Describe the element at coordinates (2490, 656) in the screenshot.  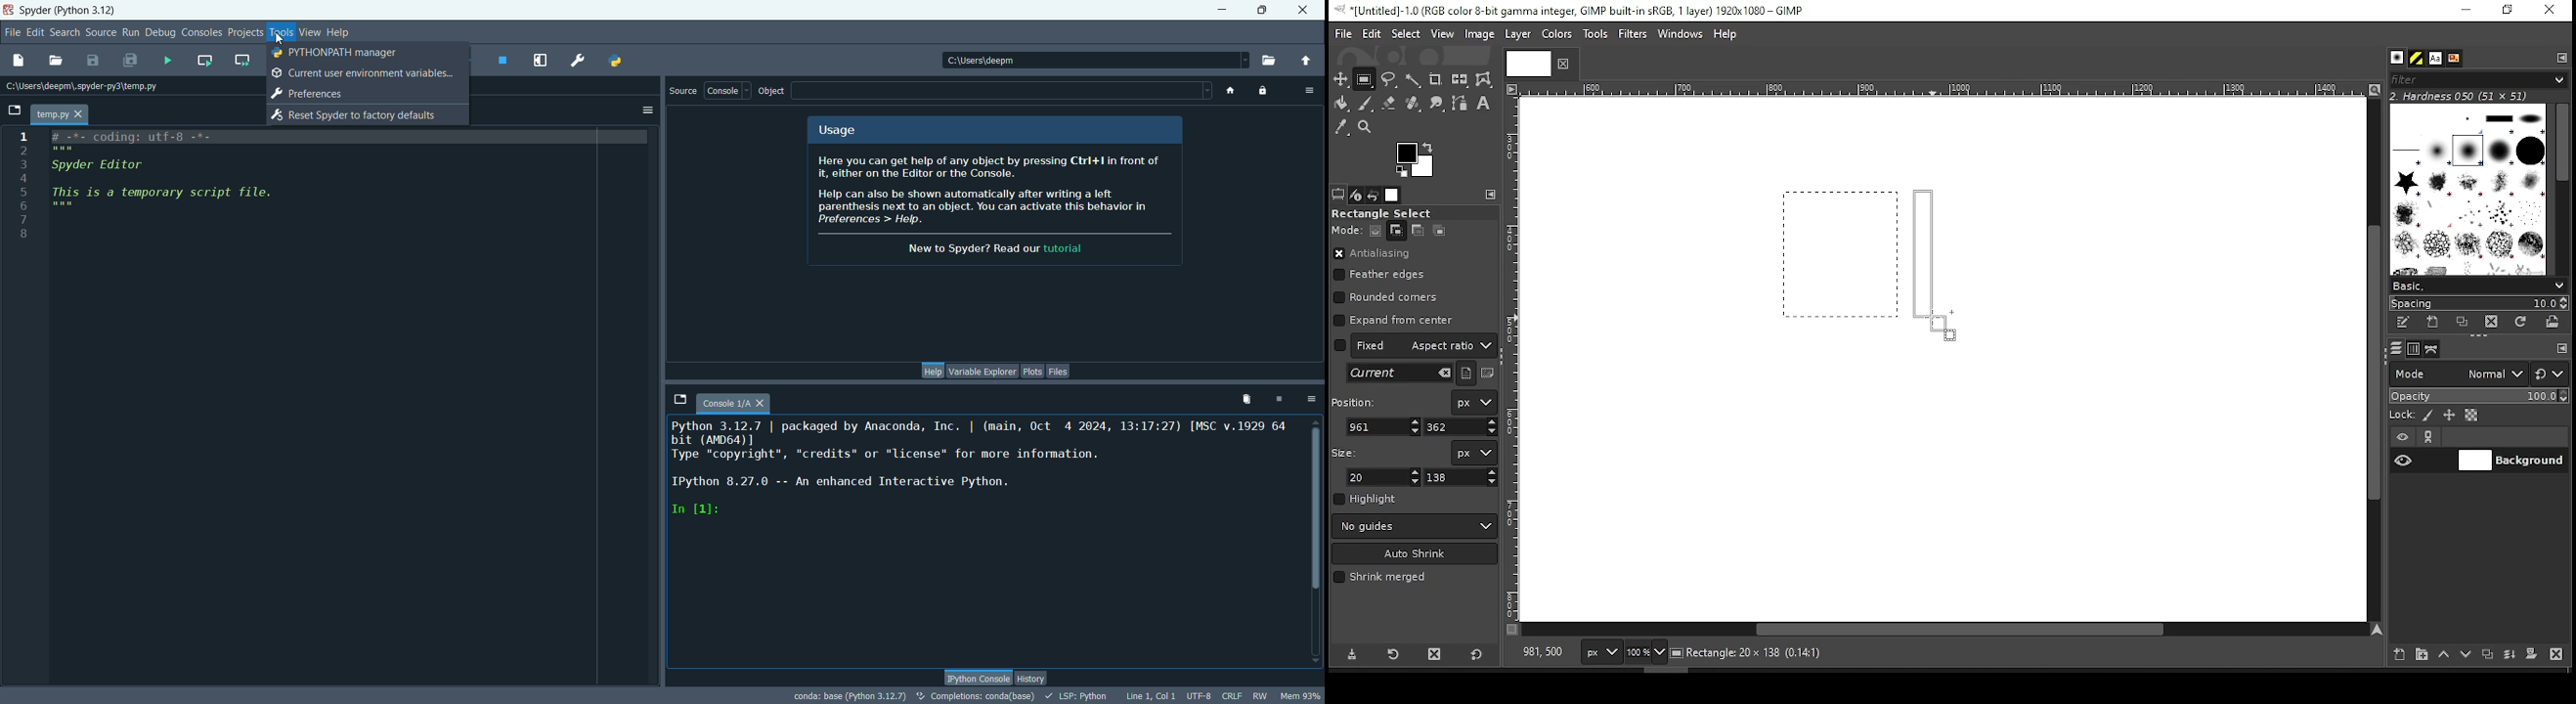
I see `duplicate layer` at that location.